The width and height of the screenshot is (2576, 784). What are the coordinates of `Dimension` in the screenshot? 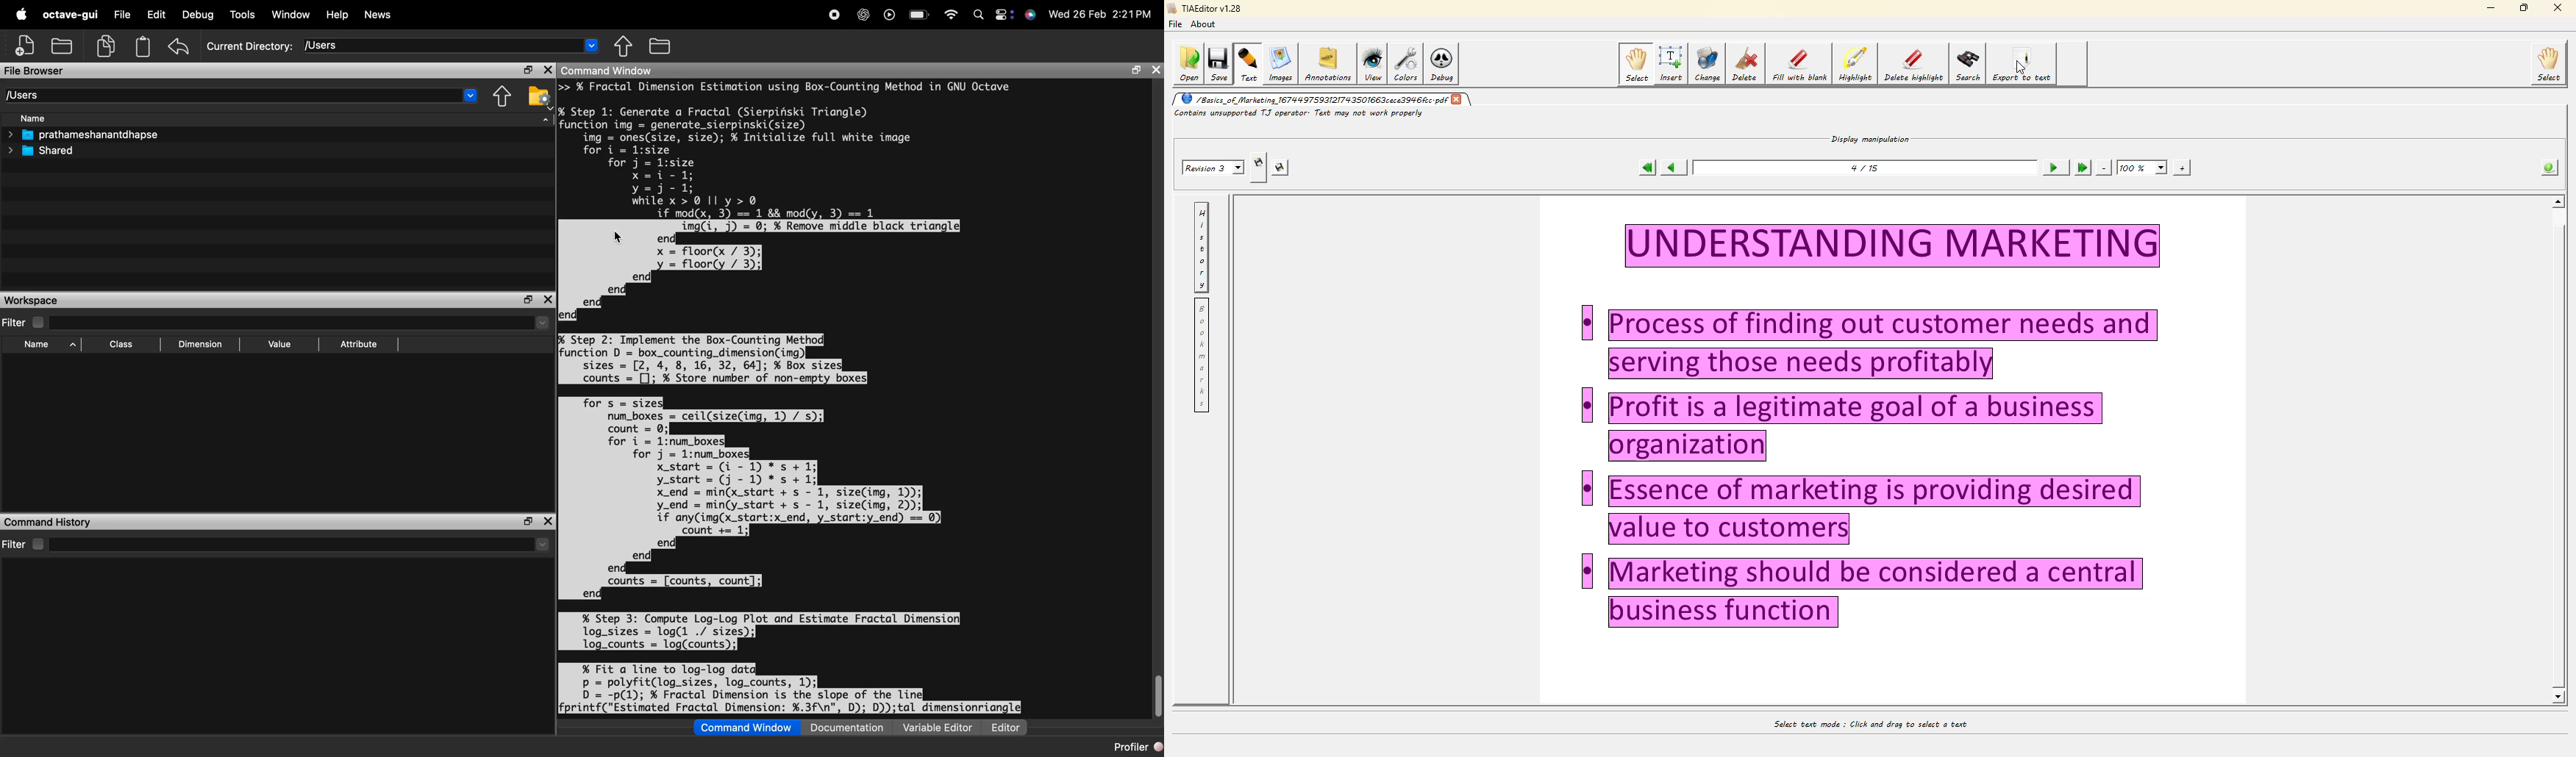 It's located at (202, 344).